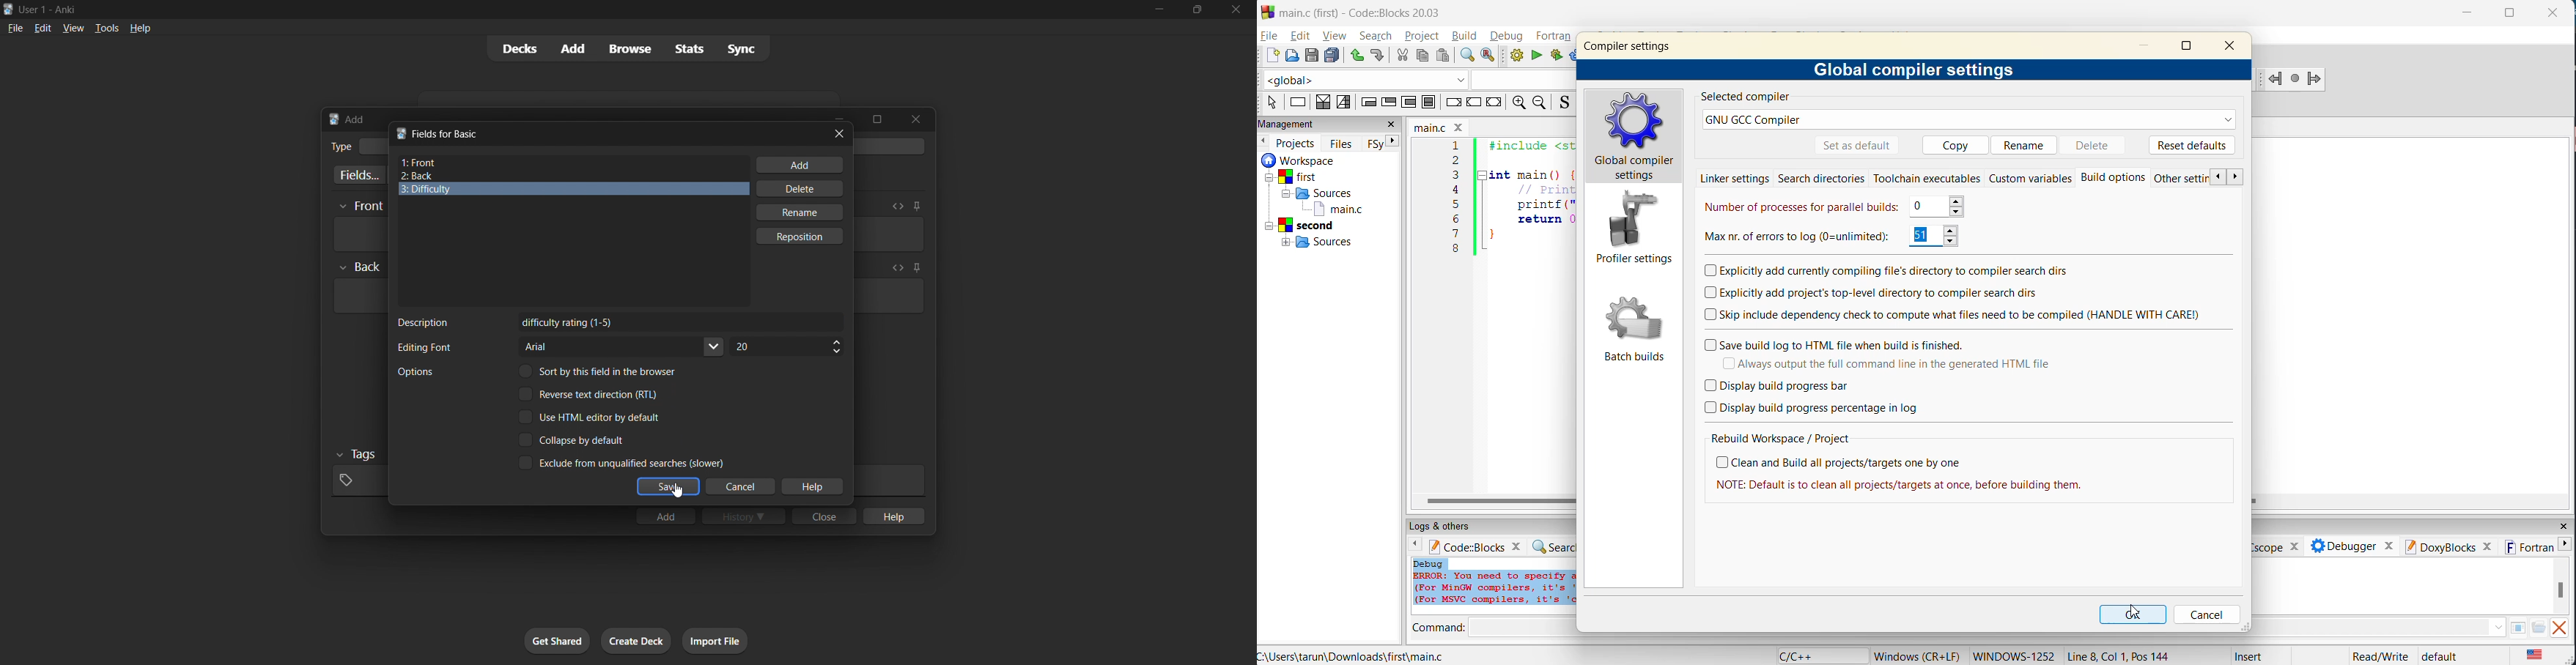  Describe the element at coordinates (140, 28) in the screenshot. I see `help` at that location.